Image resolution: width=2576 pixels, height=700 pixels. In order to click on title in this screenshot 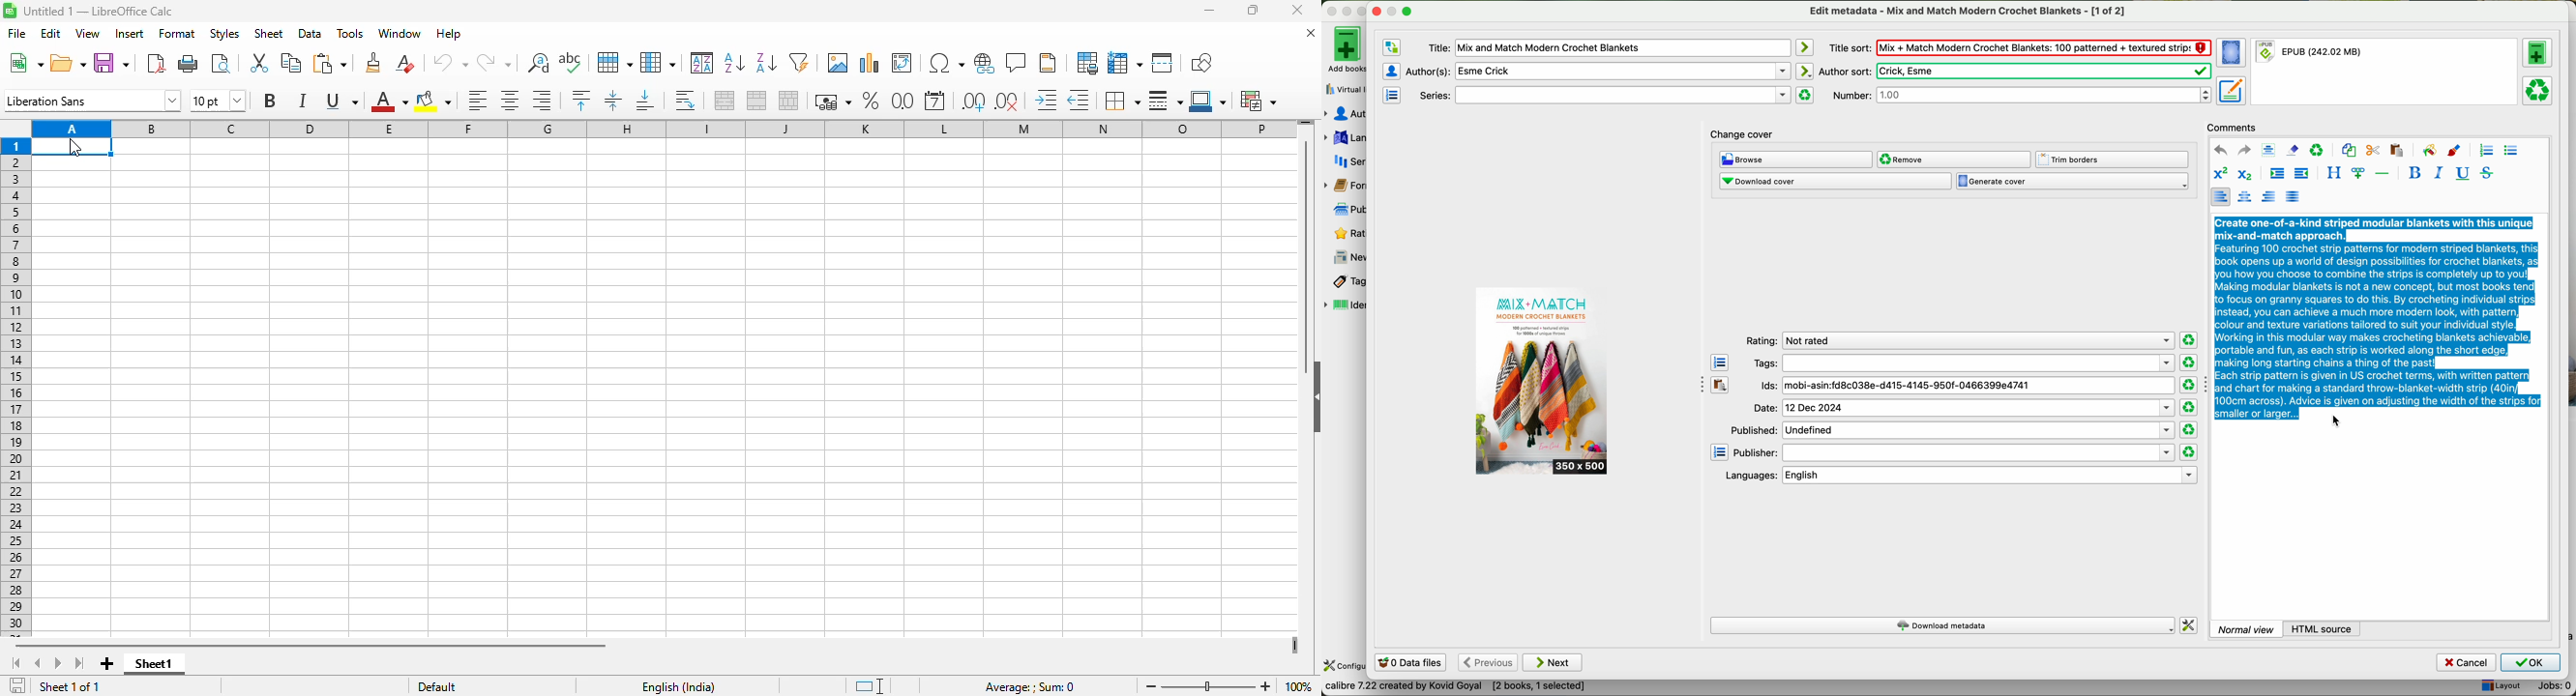, I will do `click(99, 11)`.